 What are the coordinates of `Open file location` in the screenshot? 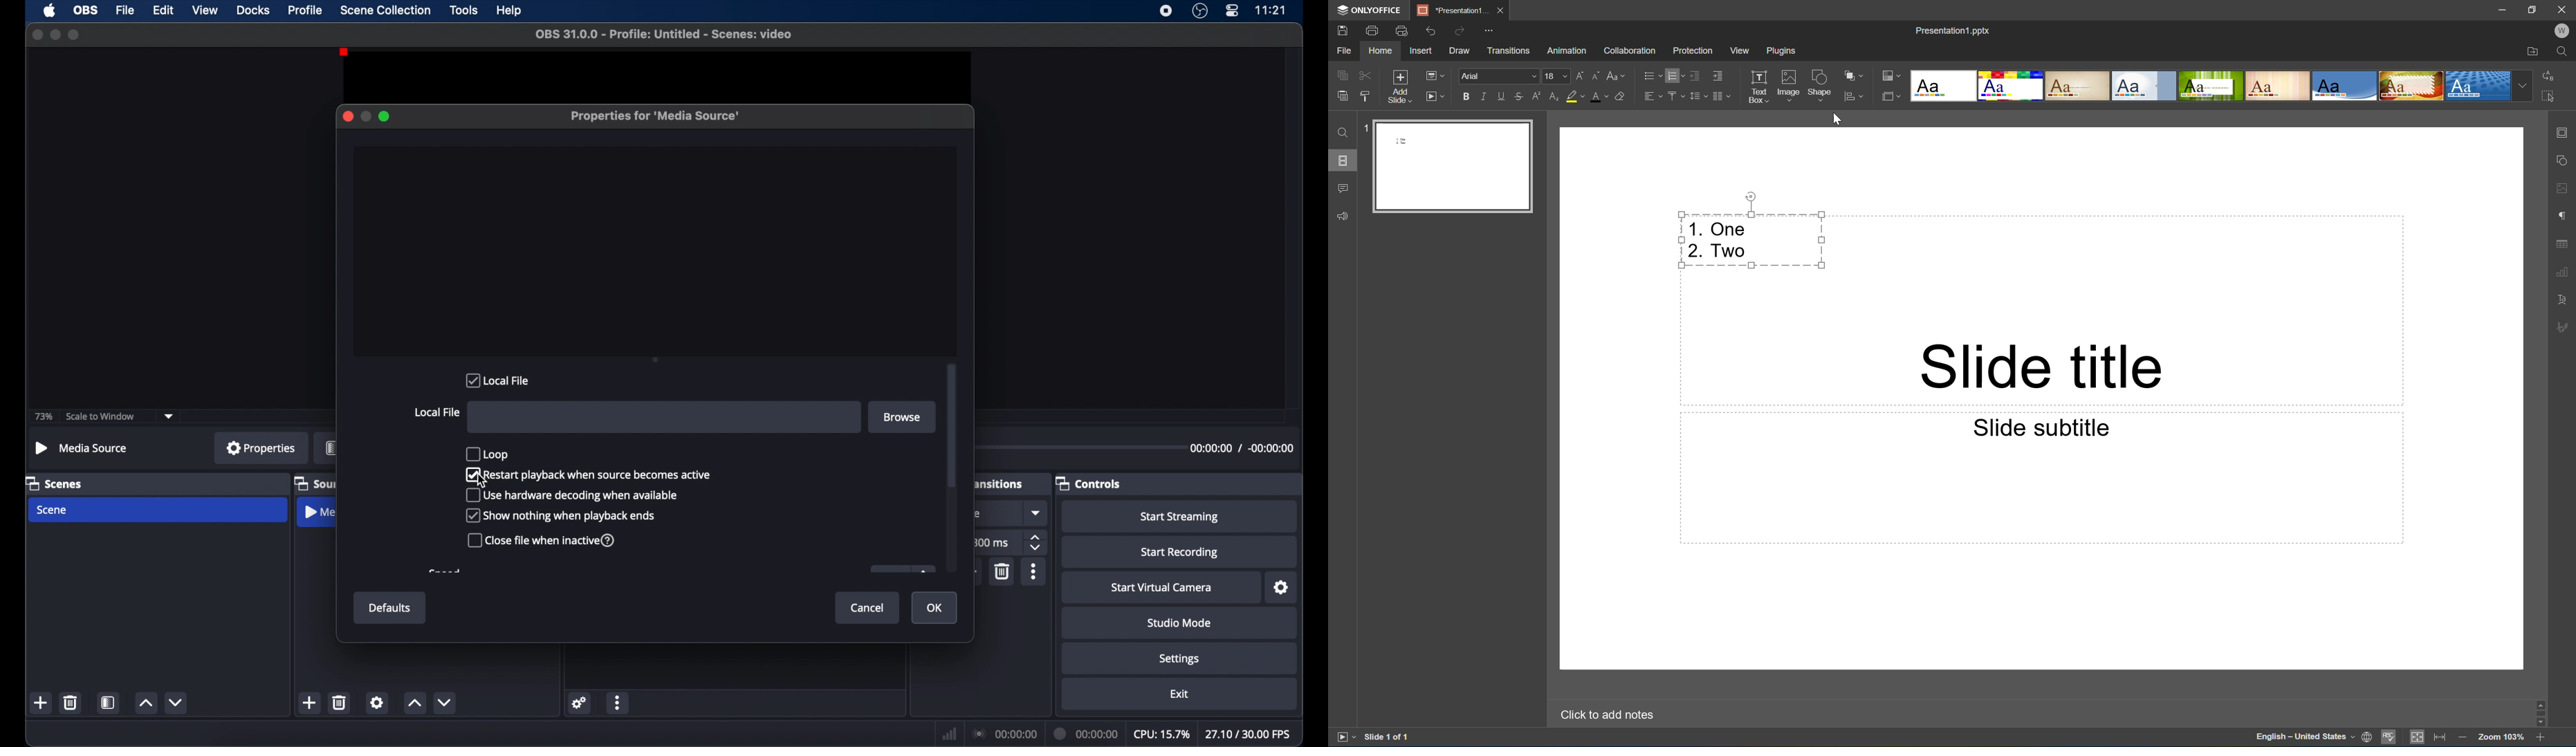 It's located at (2535, 52).